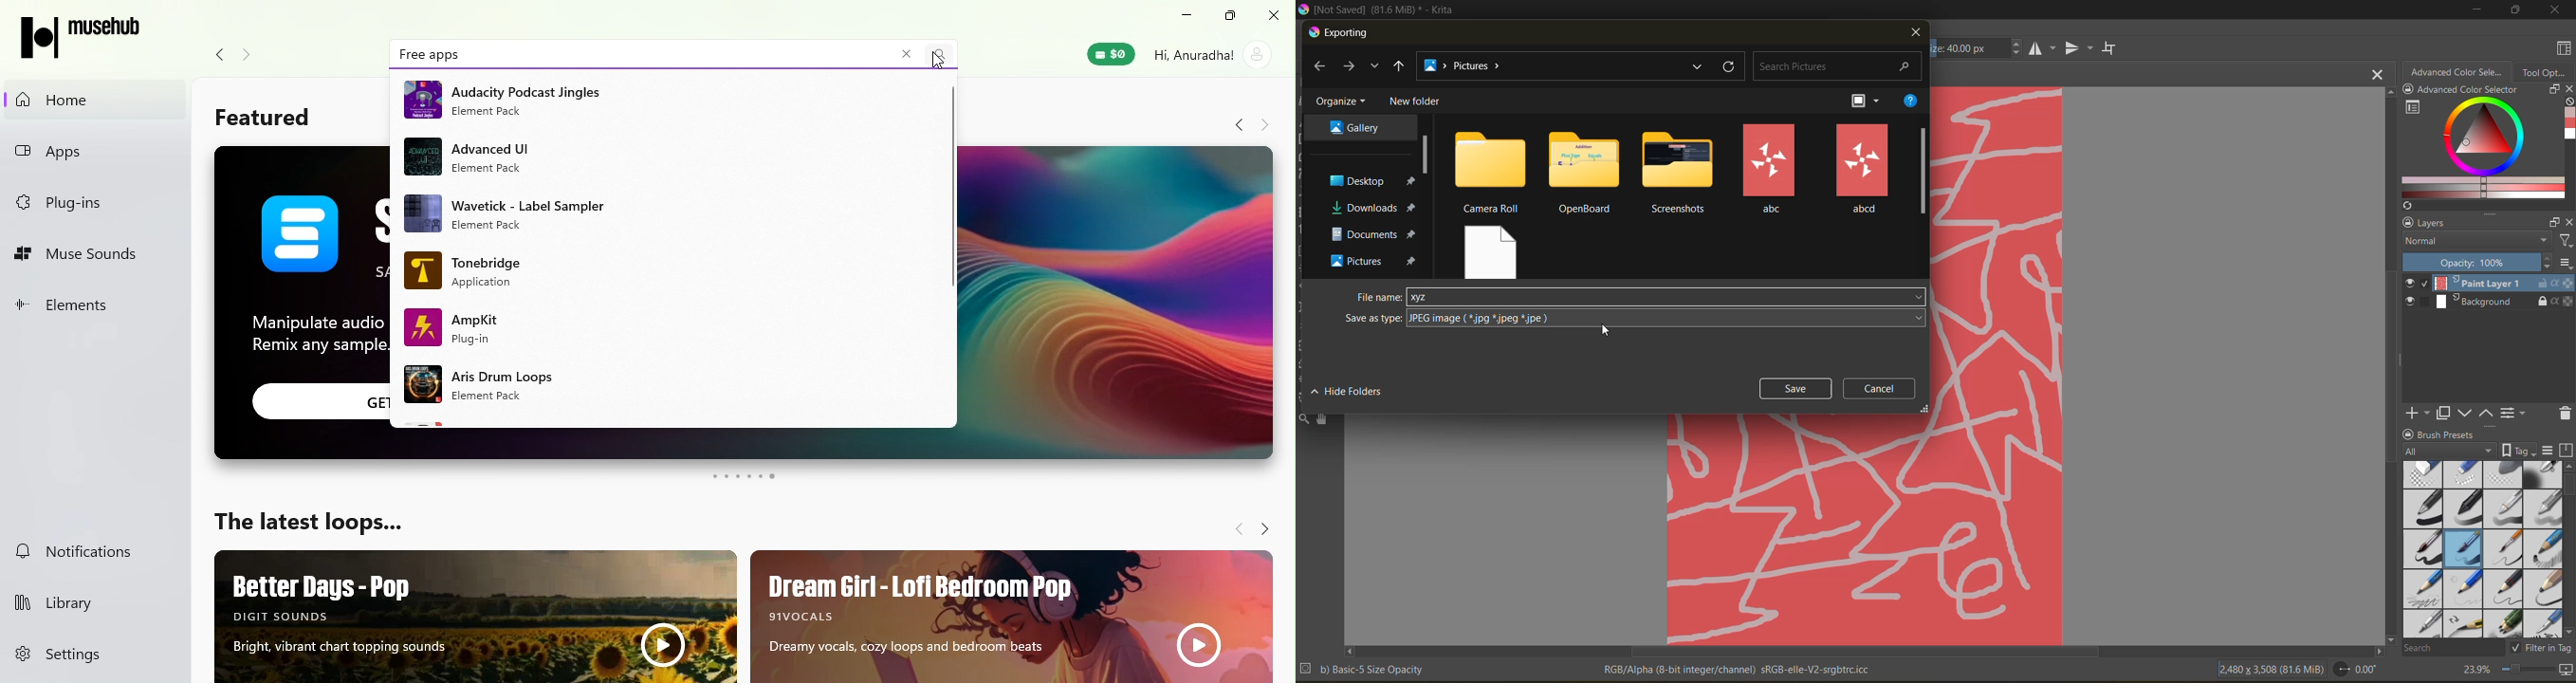  What do you see at coordinates (2405, 205) in the screenshot?
I see `Refresh` at bounding box center [2405, 205].